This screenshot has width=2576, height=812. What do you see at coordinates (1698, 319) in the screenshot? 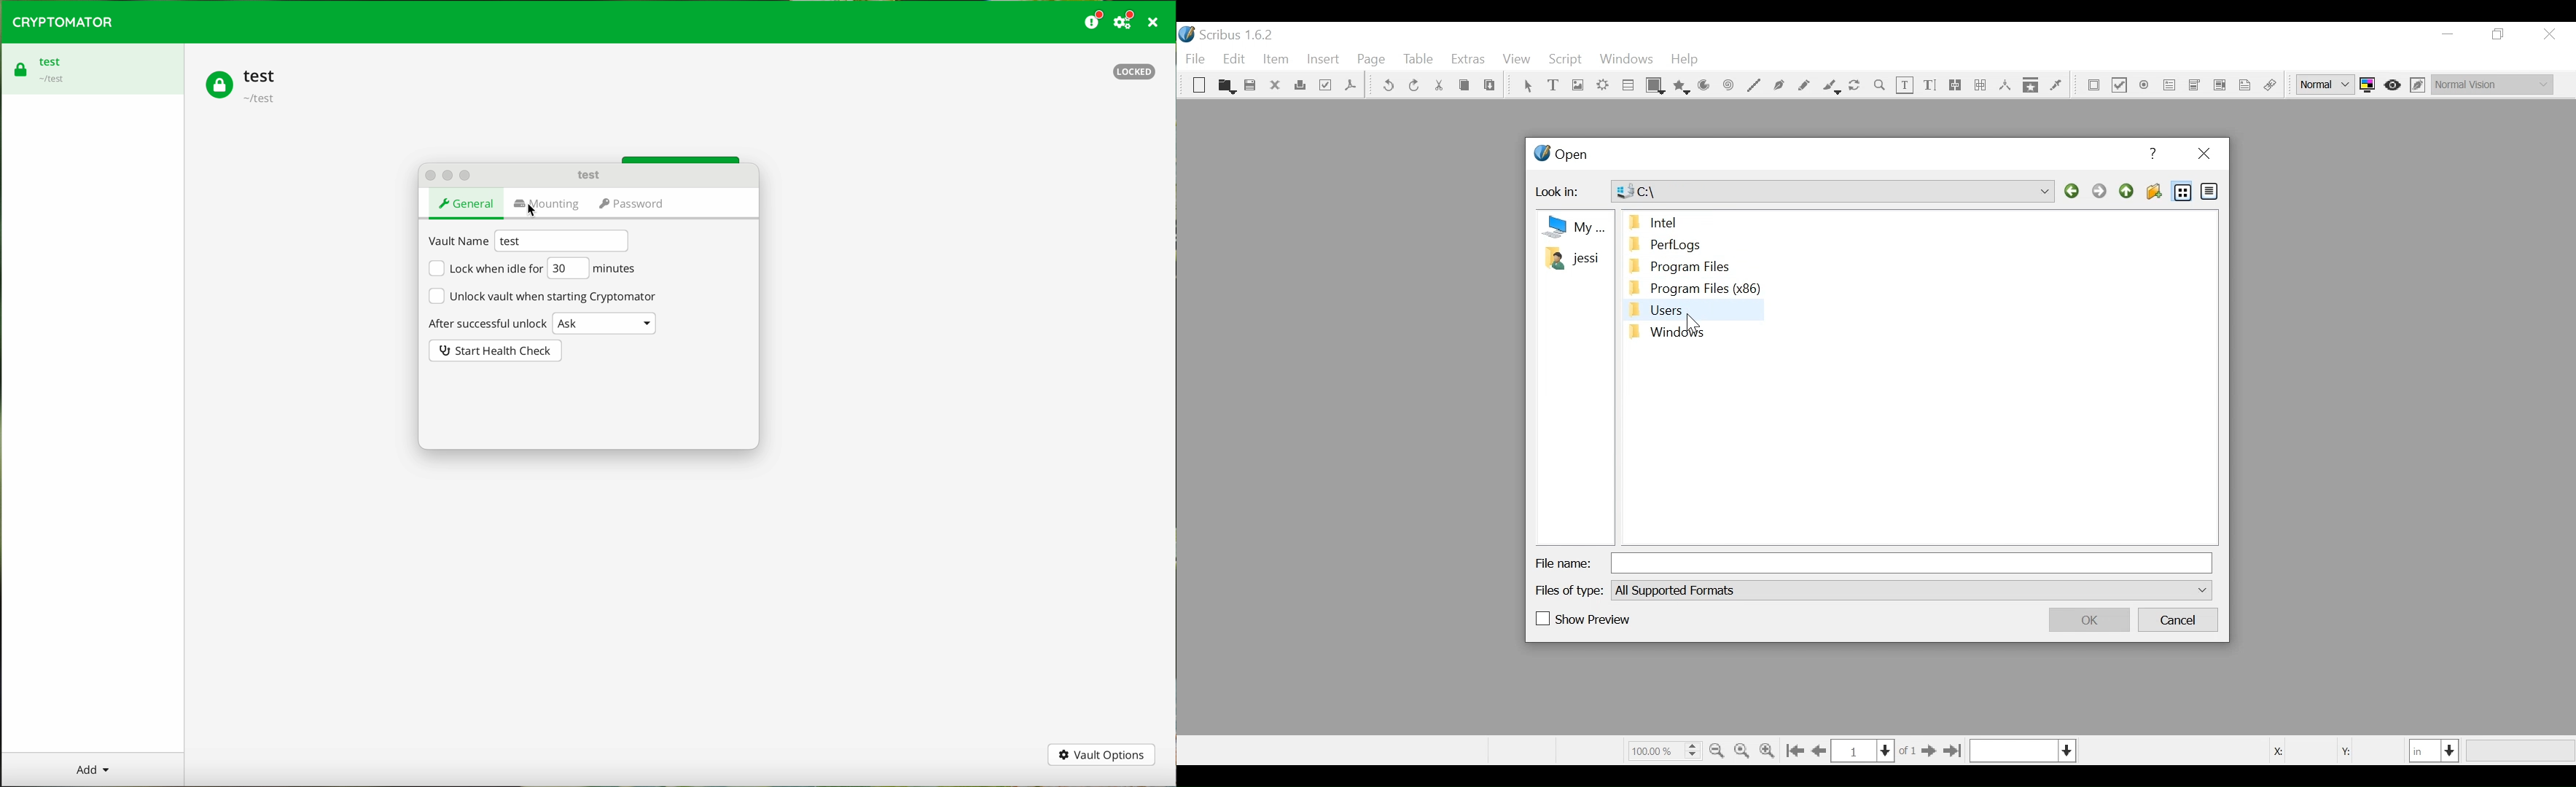
I see `Cursor` at bounding box center [1698, 319].